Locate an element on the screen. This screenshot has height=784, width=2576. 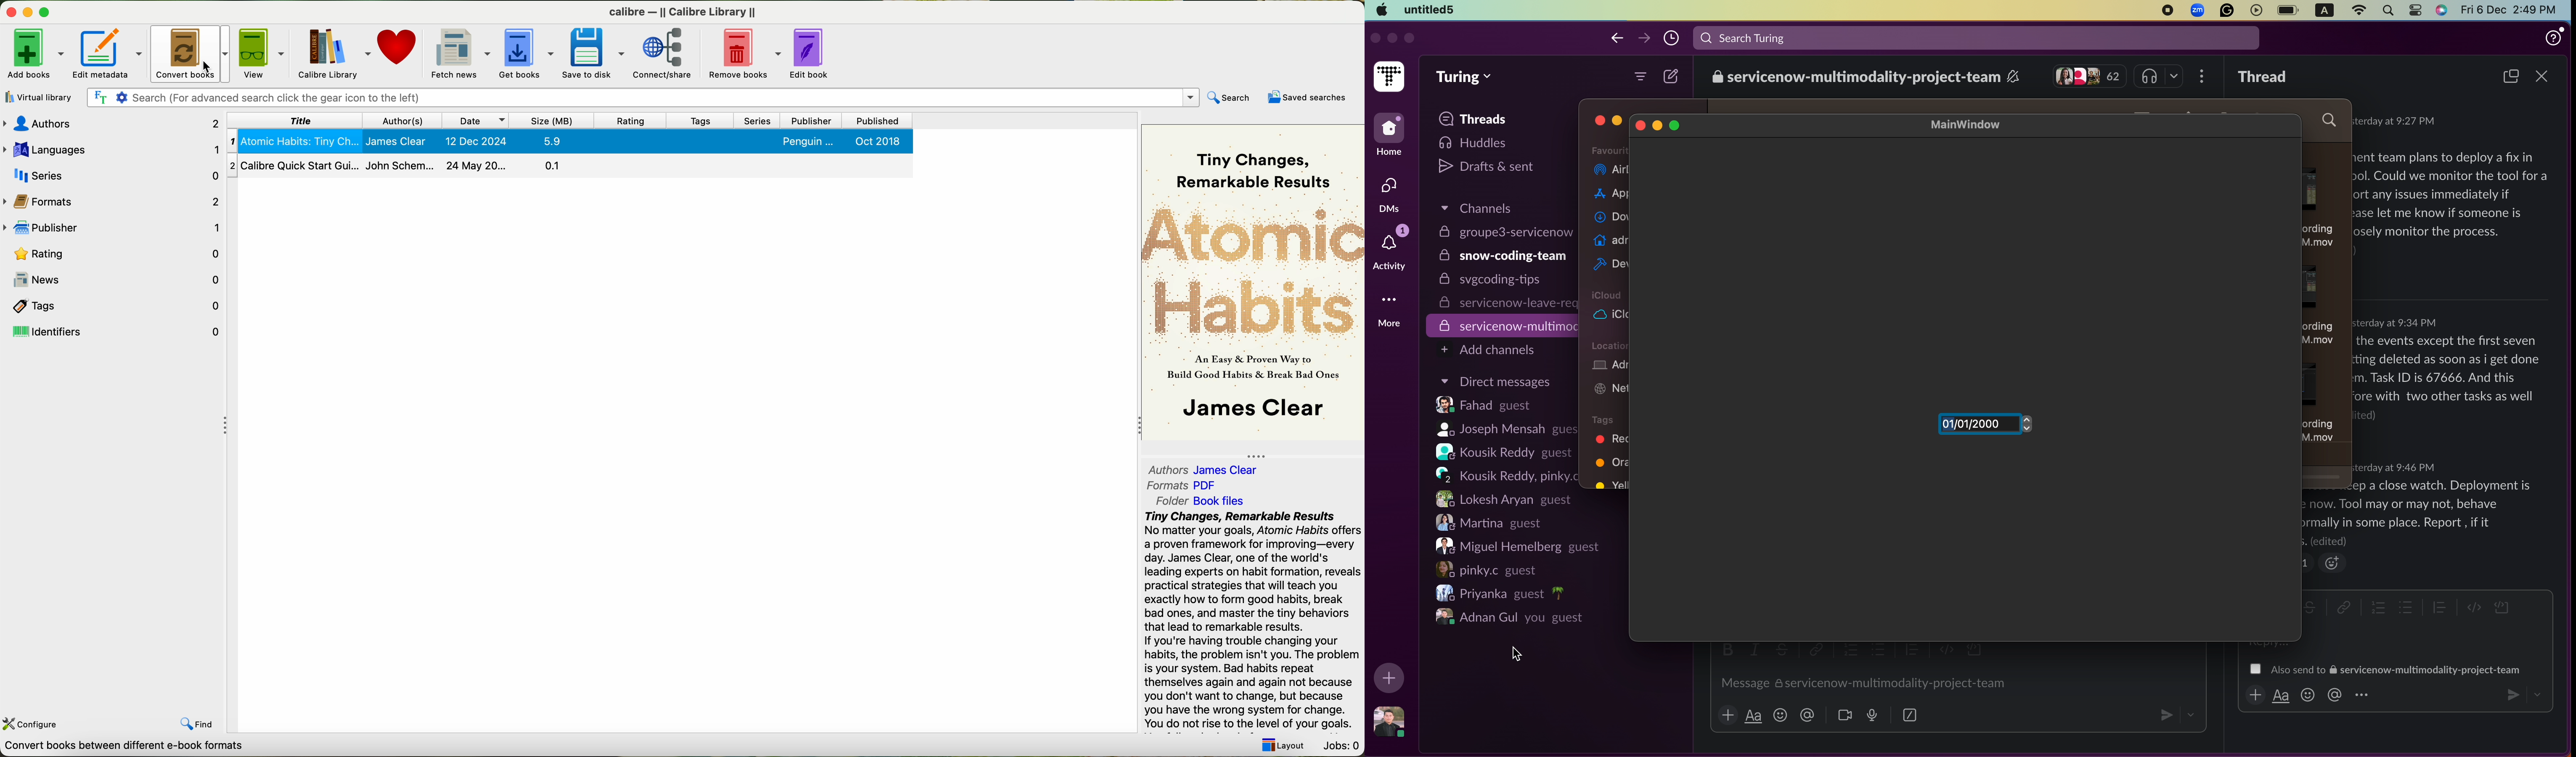
cursor is located at coordinates (1516, 654).